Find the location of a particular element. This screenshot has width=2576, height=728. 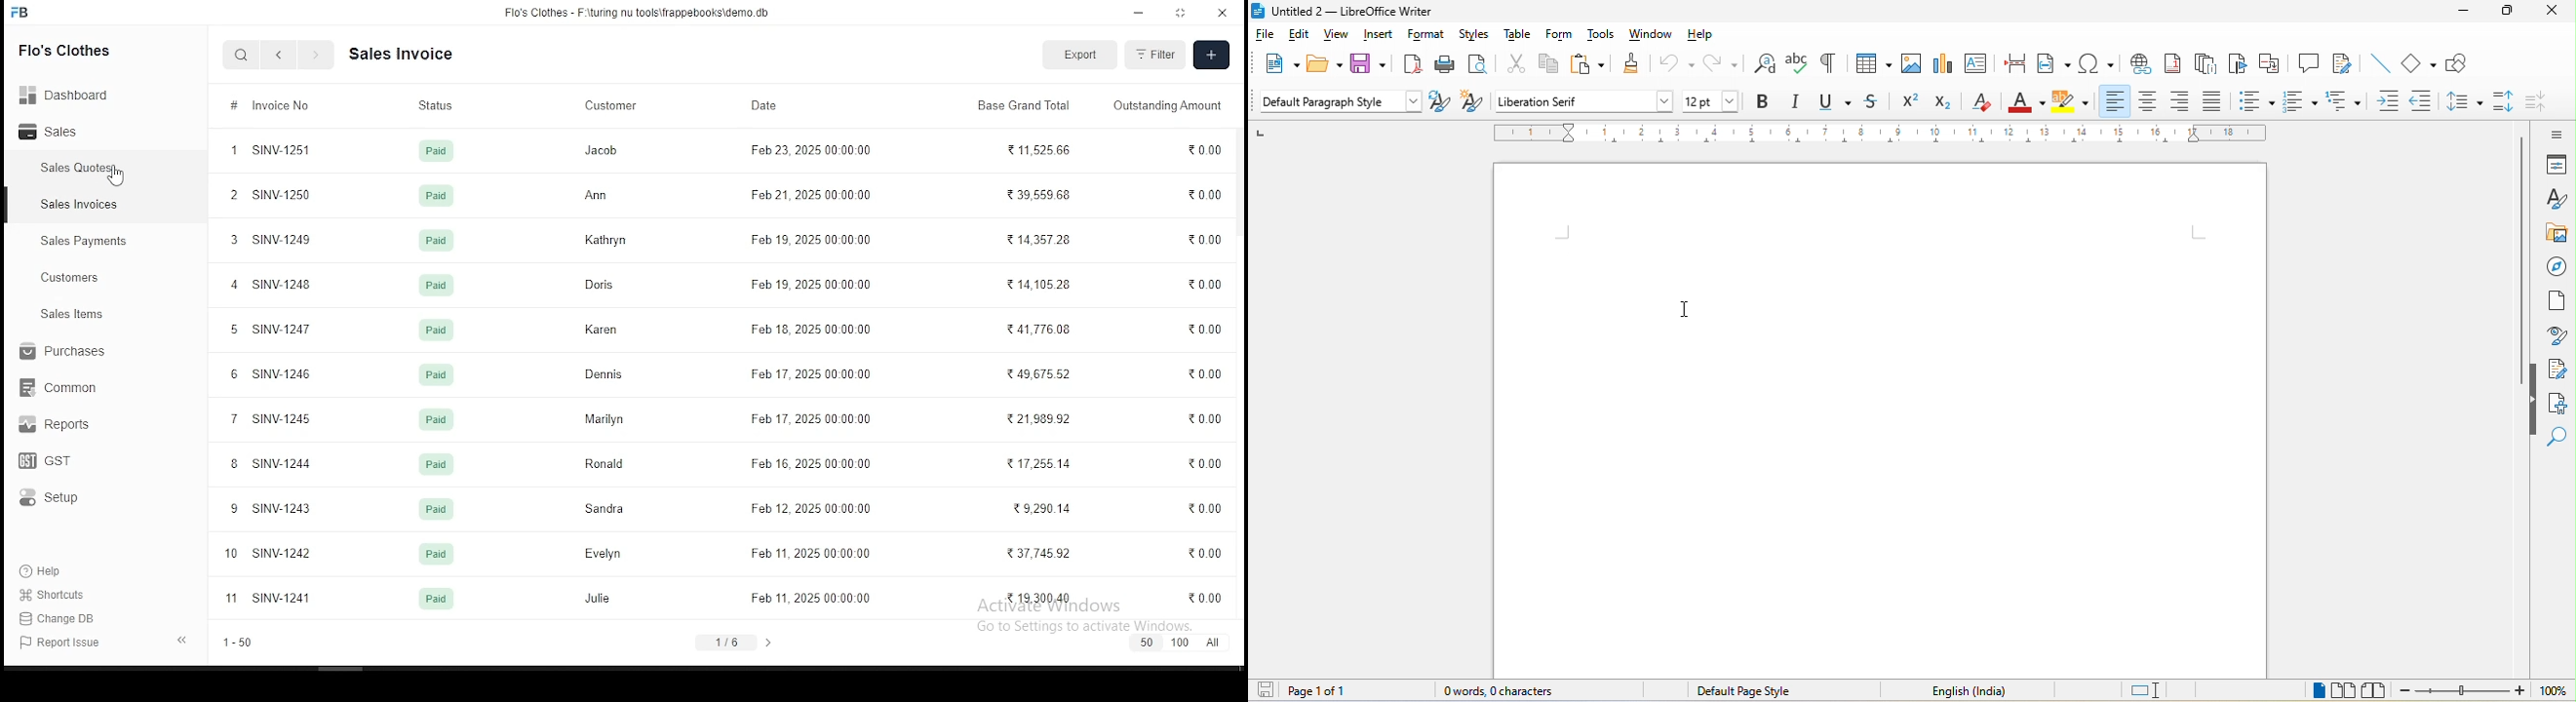

book view is located at coordinates (2378, 690).